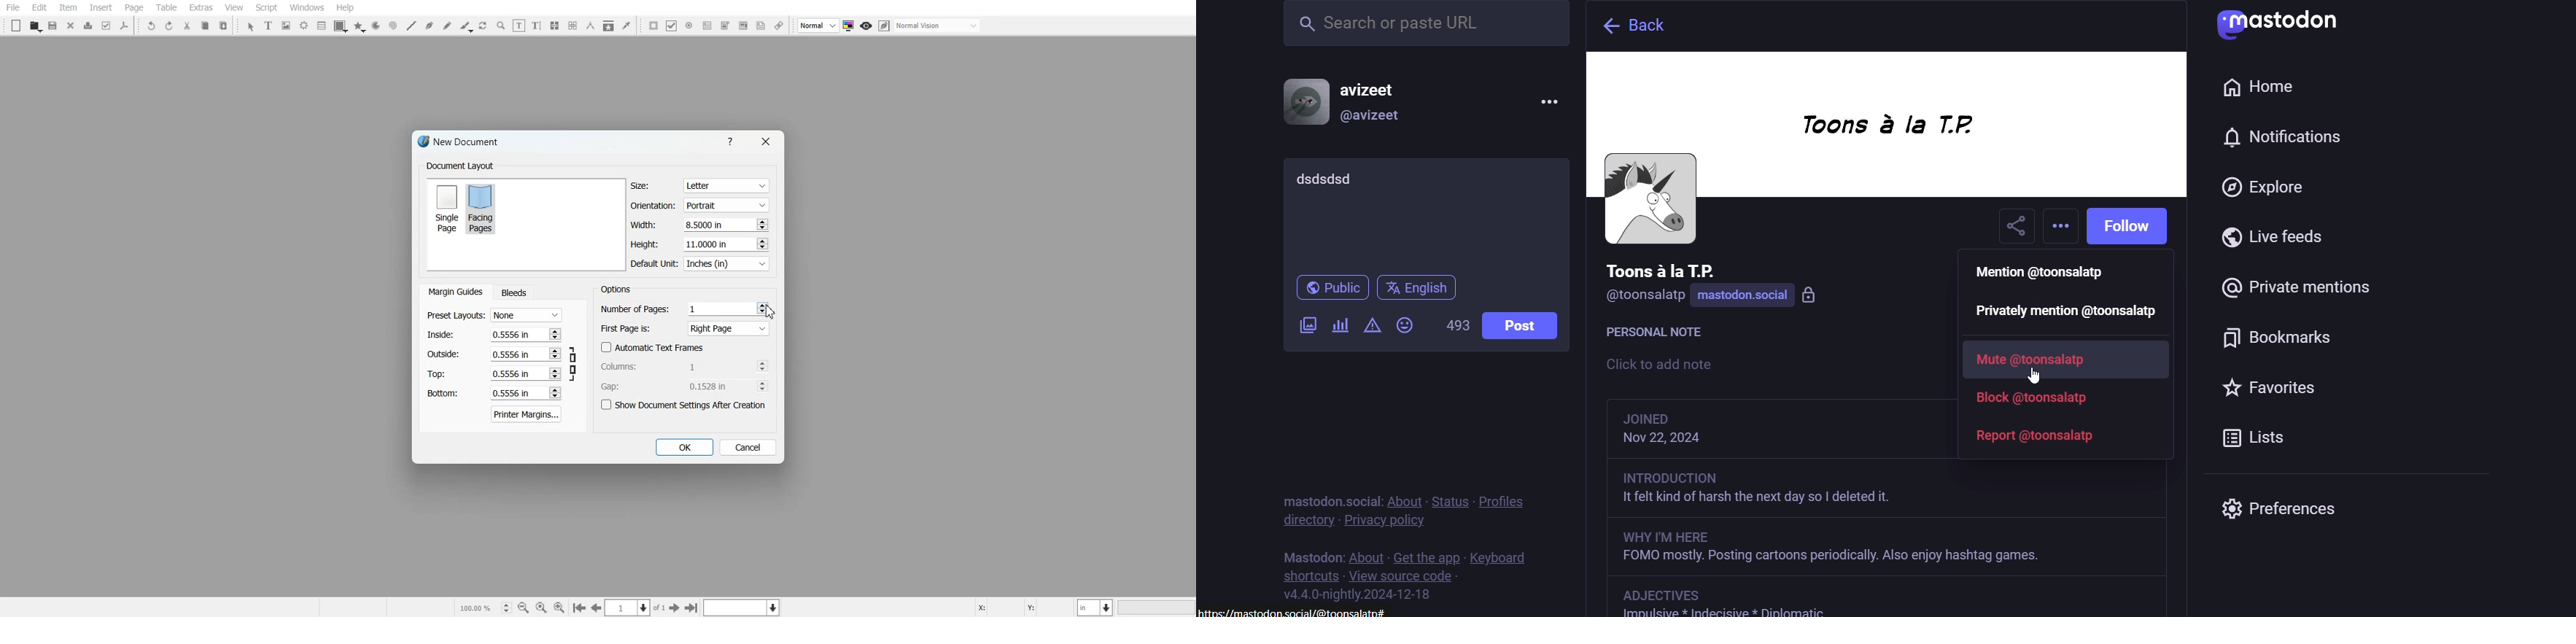 The height and width of the screenshot is (644, 2576). I want to click on PDF List Box, so click(743, 26).